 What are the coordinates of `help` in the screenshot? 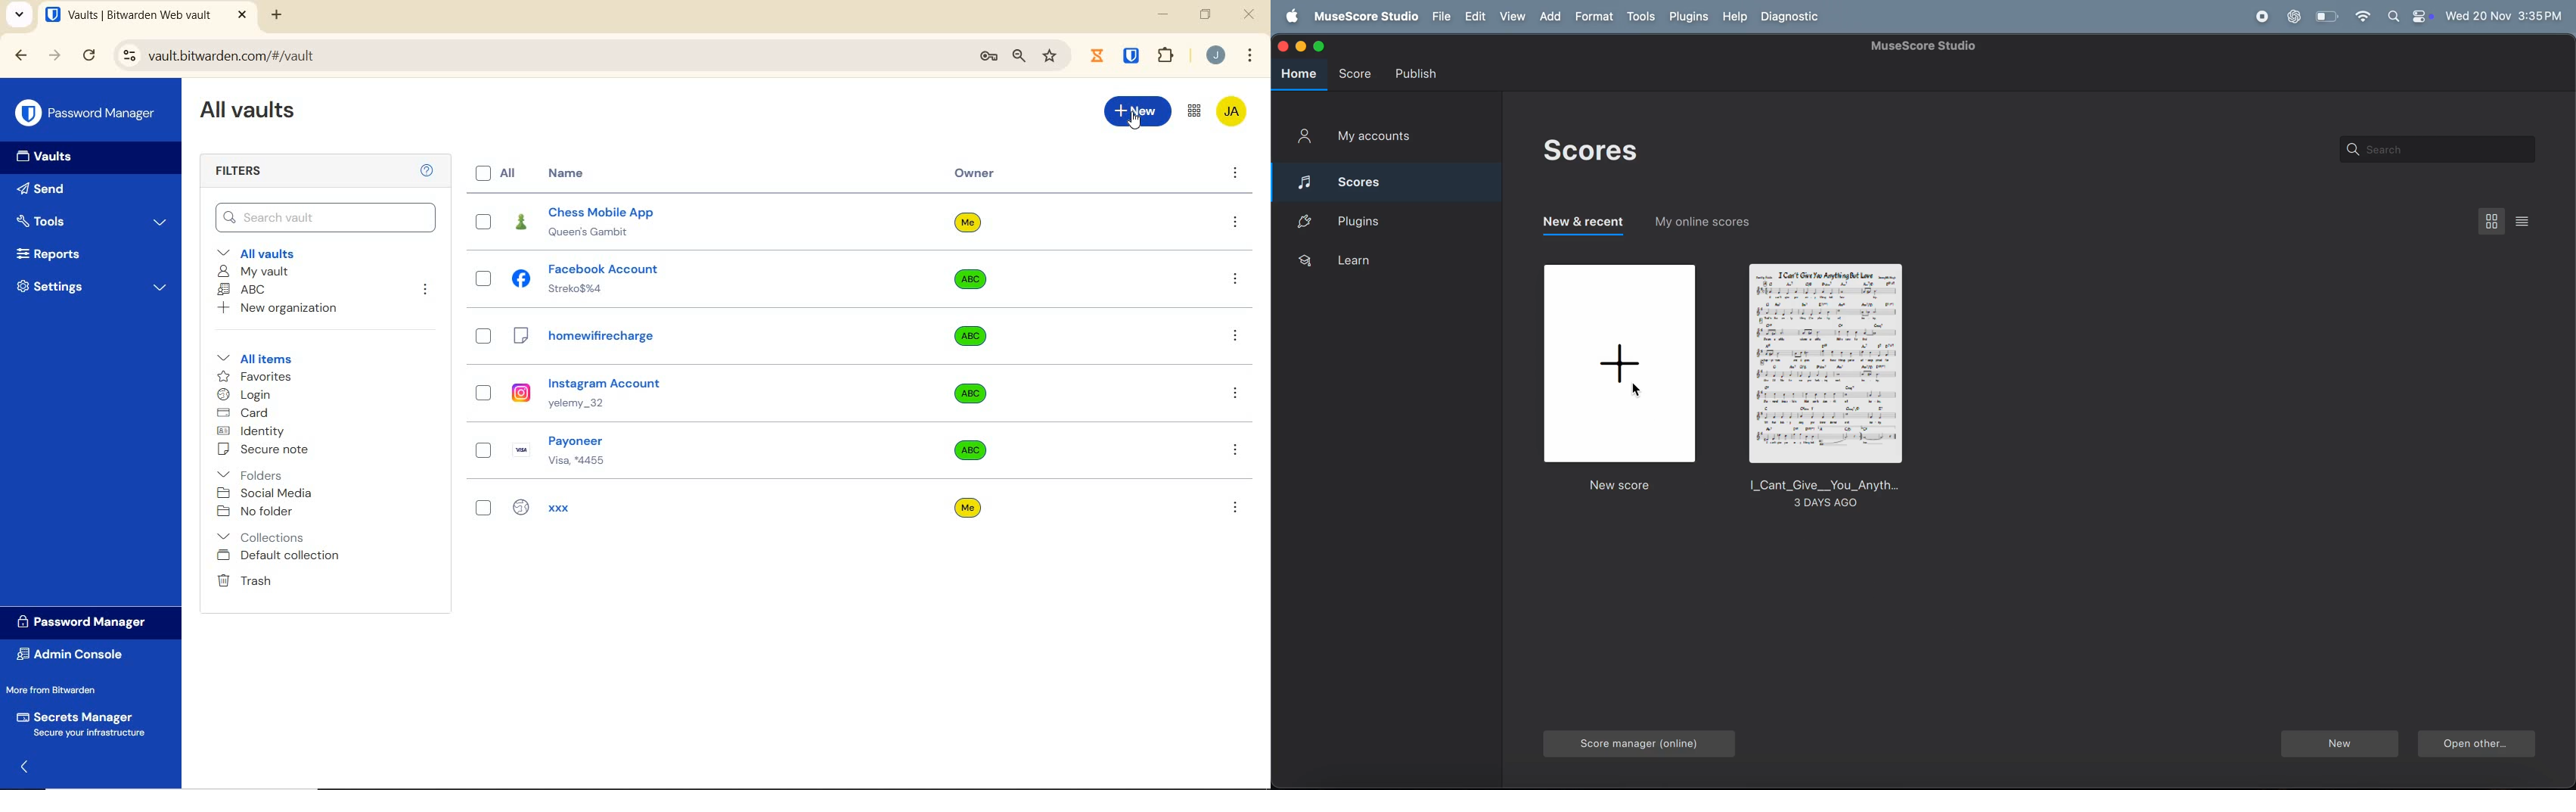 It's located at (1733, 17).